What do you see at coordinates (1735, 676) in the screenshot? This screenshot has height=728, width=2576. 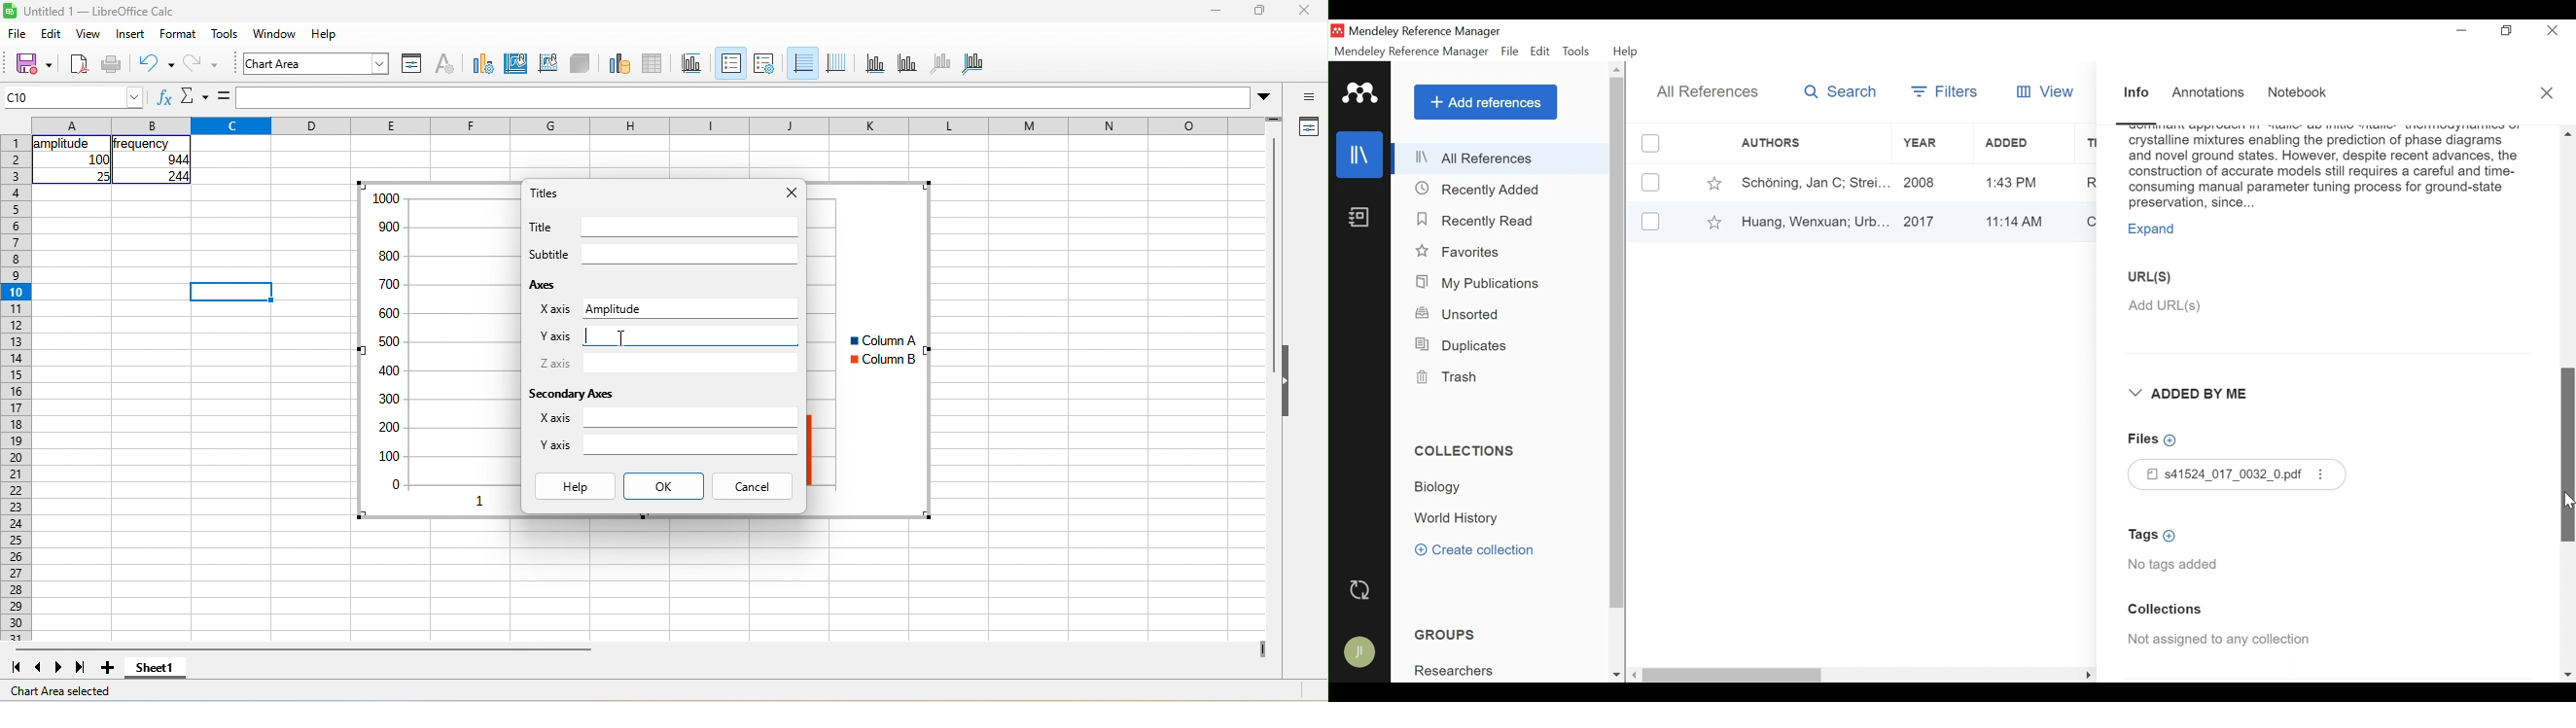 I see `Vertical Scroll bar` at bounding box center [1735, 676].